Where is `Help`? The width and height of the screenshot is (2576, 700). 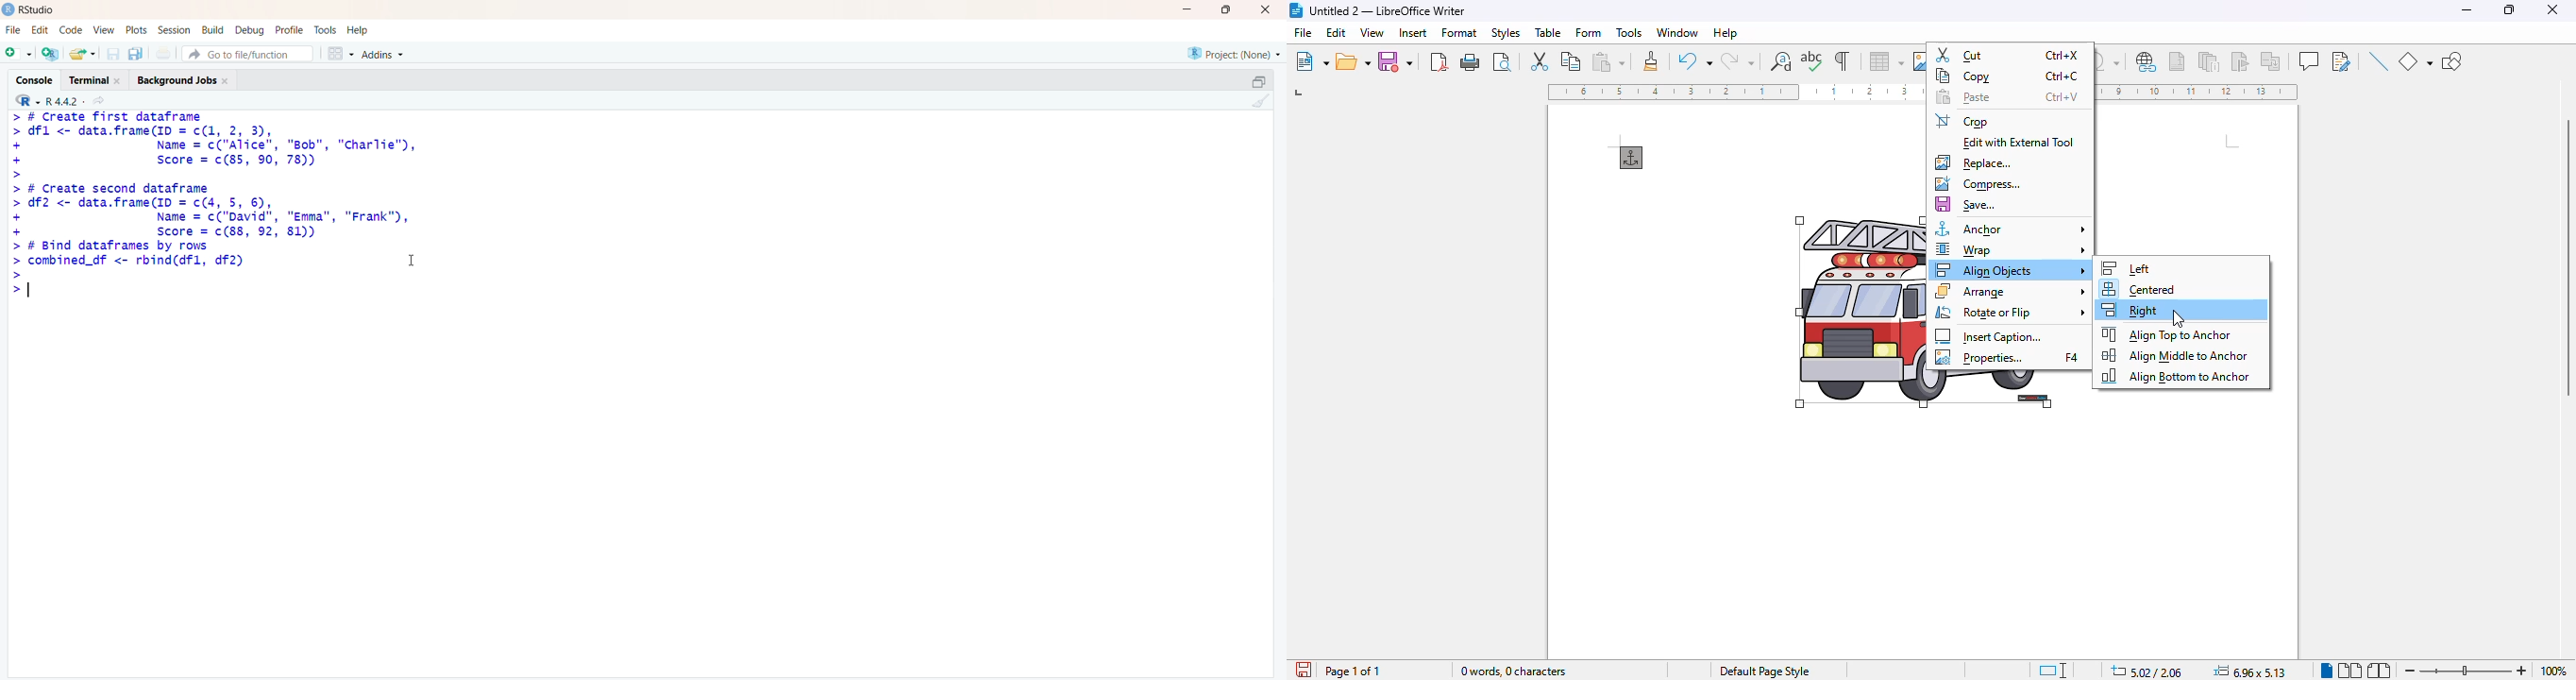
Help is located at coordinates (358, 30).